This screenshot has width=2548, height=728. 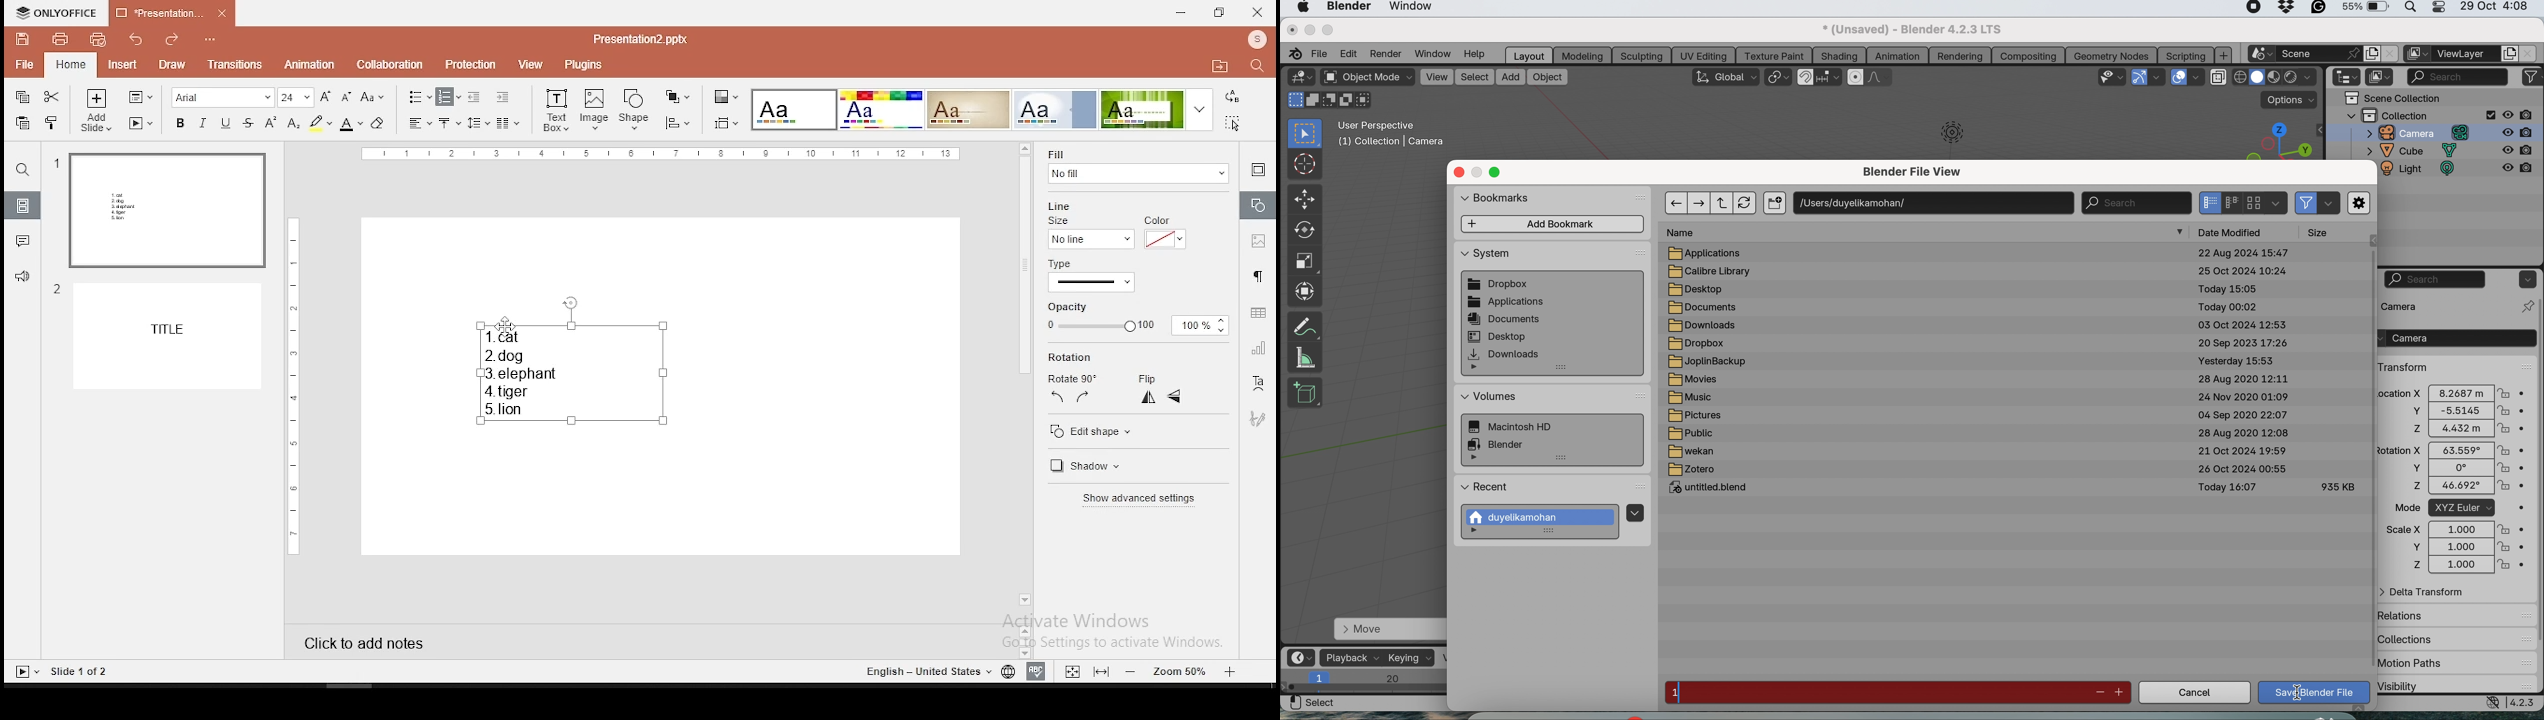 I want to click on applications, so click(x=1713, y=252).